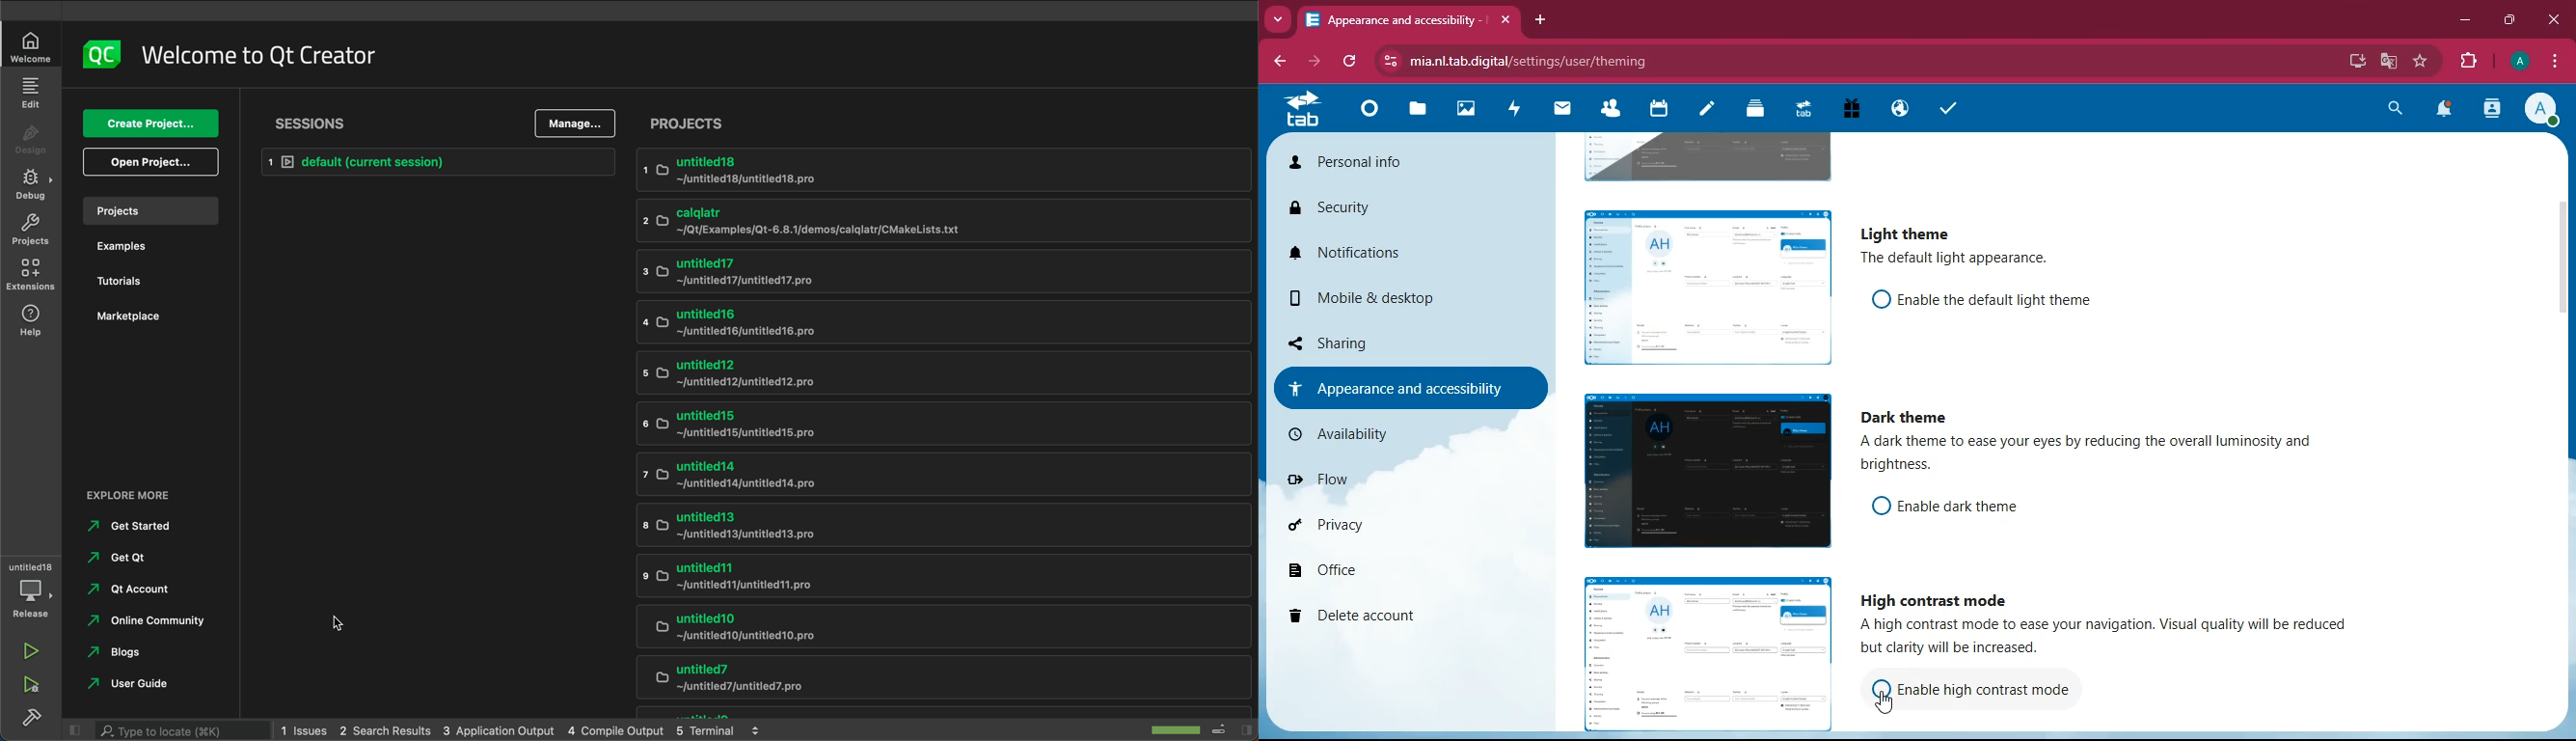 The height and width of the screenshot is (756, 2576). I want to click on help, so click(30, 322).